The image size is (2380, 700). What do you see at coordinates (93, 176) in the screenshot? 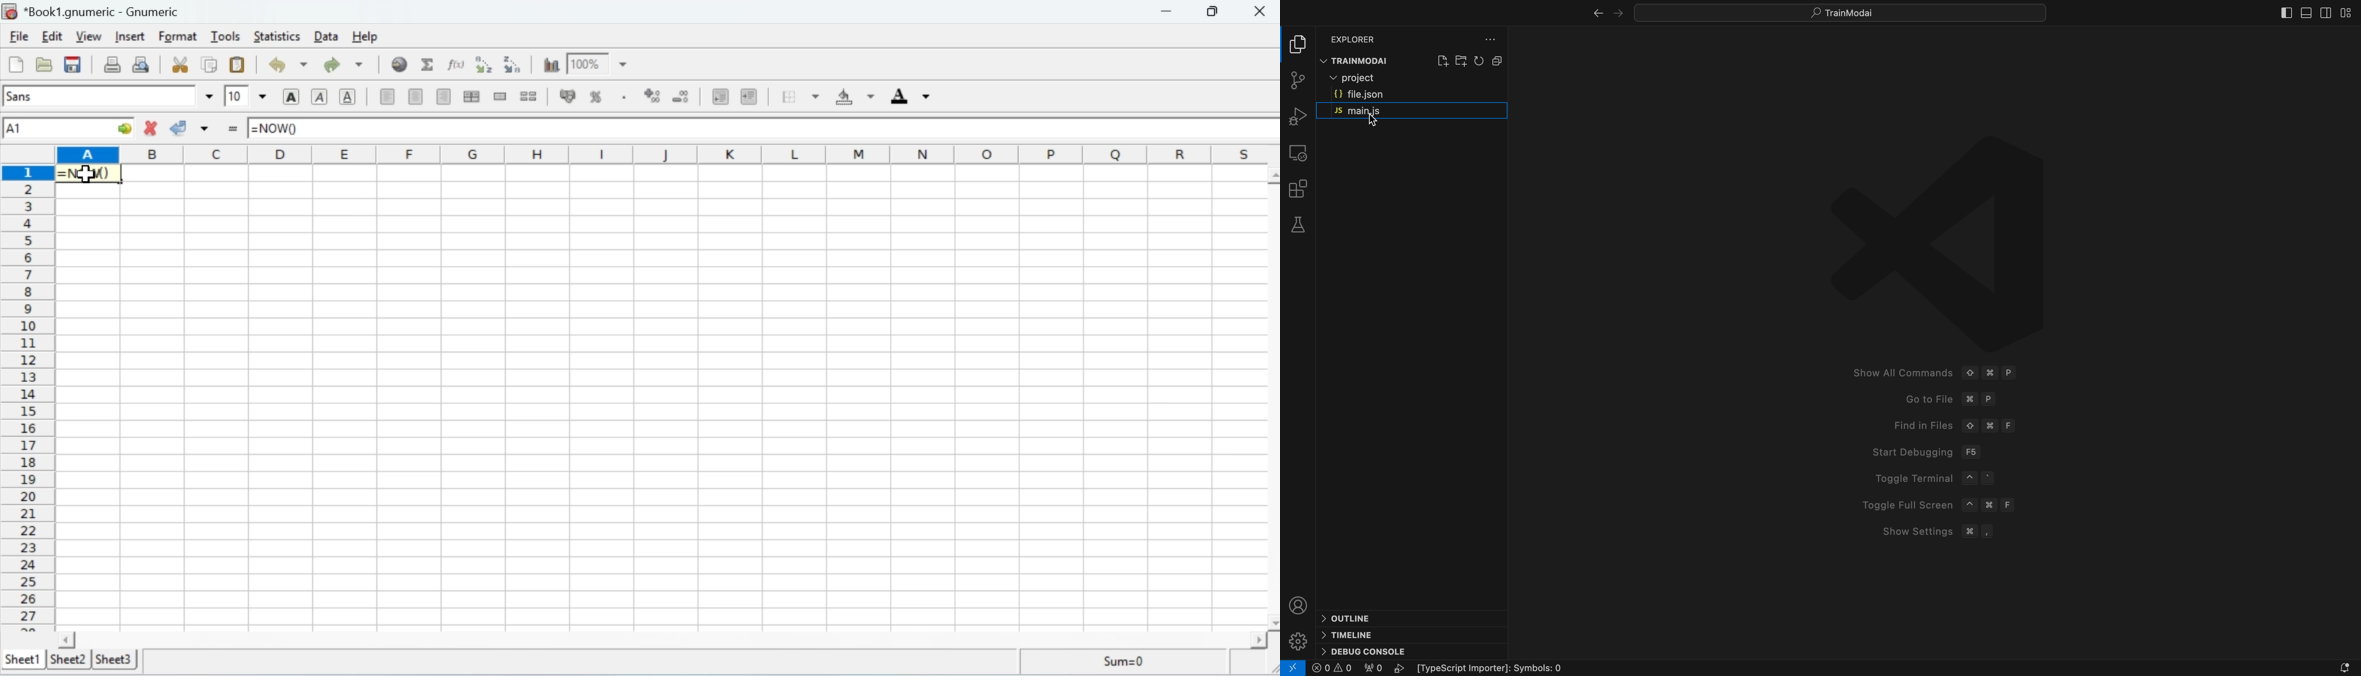
I see `Cursor on cell A1` at bounding box center [93, 176].